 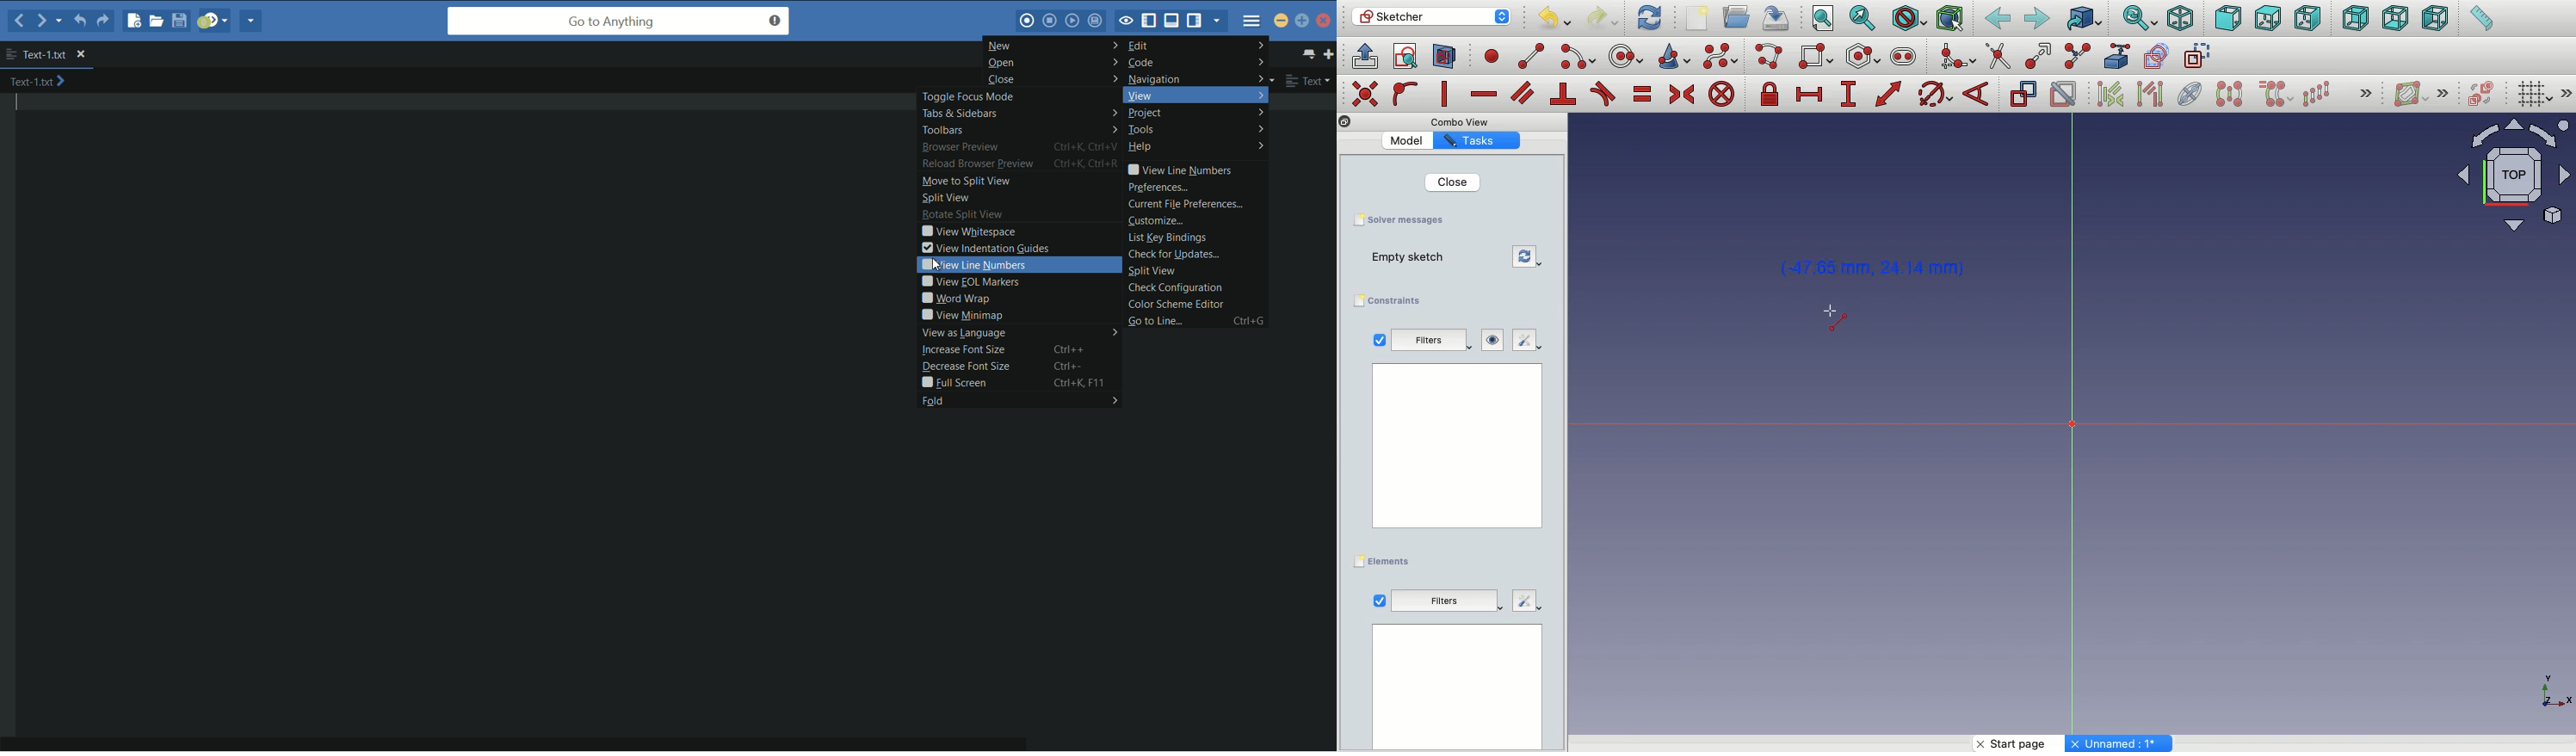 What do you see at coordinates (1447, 94) in the screenshot?
I see `Constrain vertically` at bounding box center [1447, 94].